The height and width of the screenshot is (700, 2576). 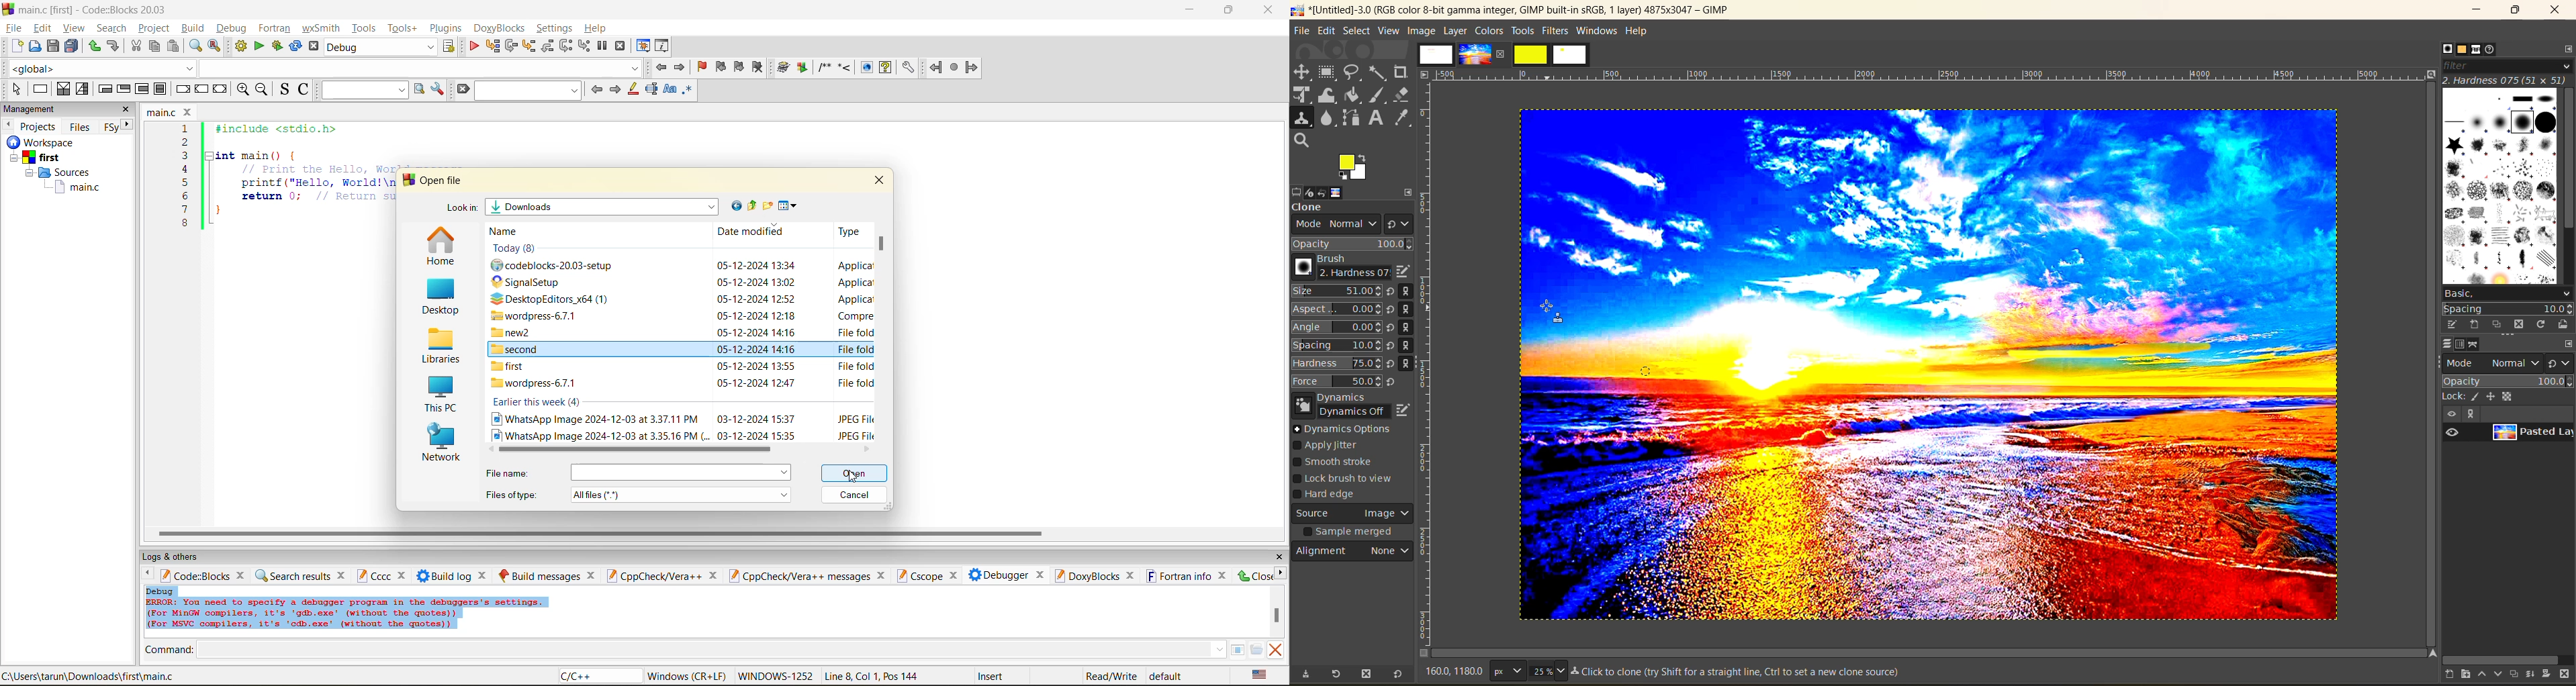 What do you see at coordinates (663, 46) in the screenshot?
I see `various info` at bounding box center [663, 46].